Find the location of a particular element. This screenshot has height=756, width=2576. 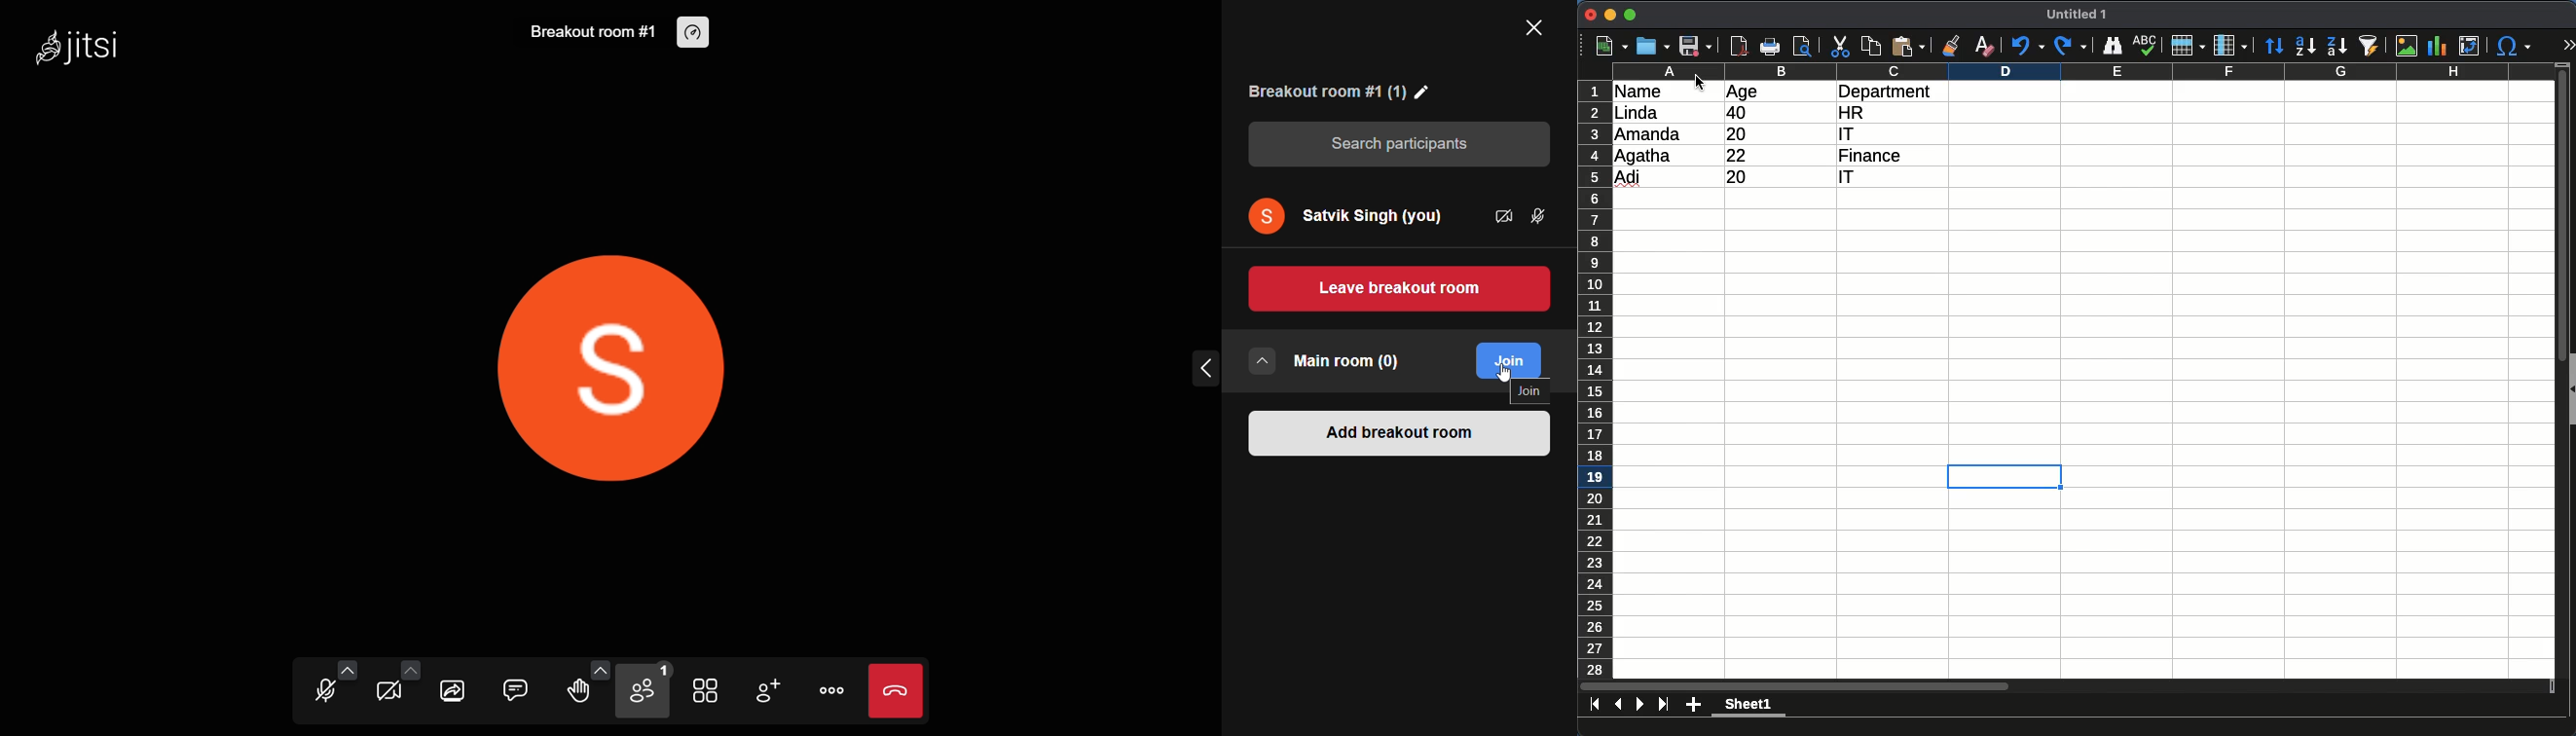

pdf reader is located at coordinates (1739, 48).